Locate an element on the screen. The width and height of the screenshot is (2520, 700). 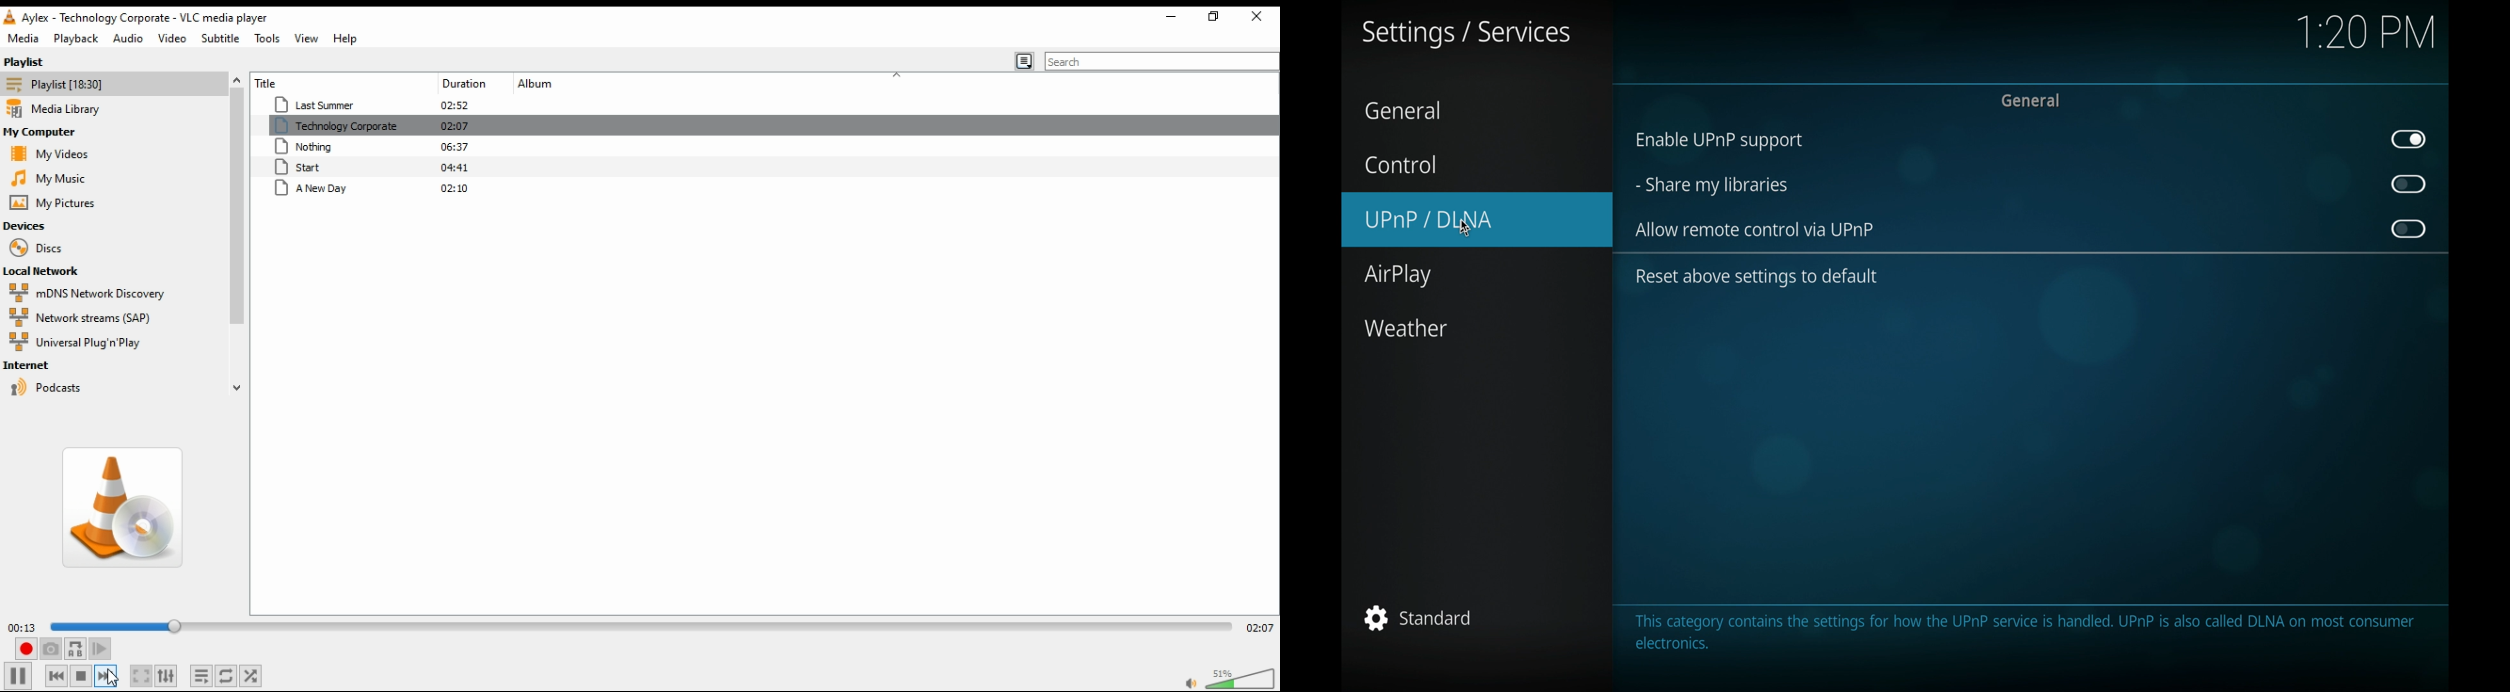
take a snapshot is located at coordinates (54, 651).